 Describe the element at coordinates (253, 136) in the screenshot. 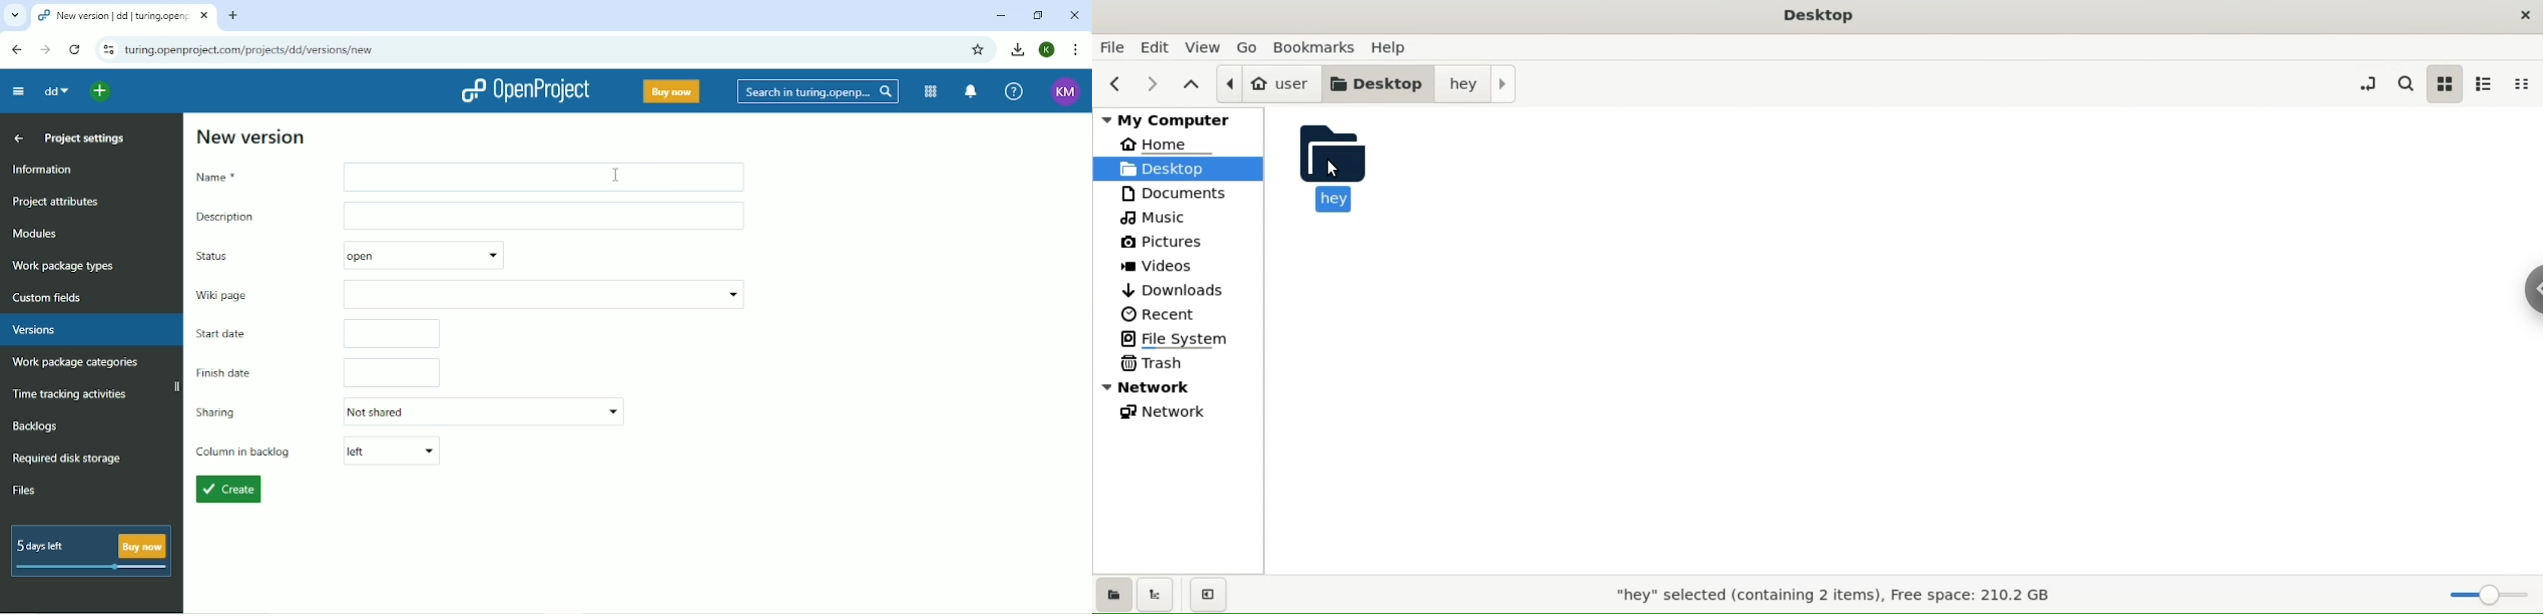

I see `New version` at that location.